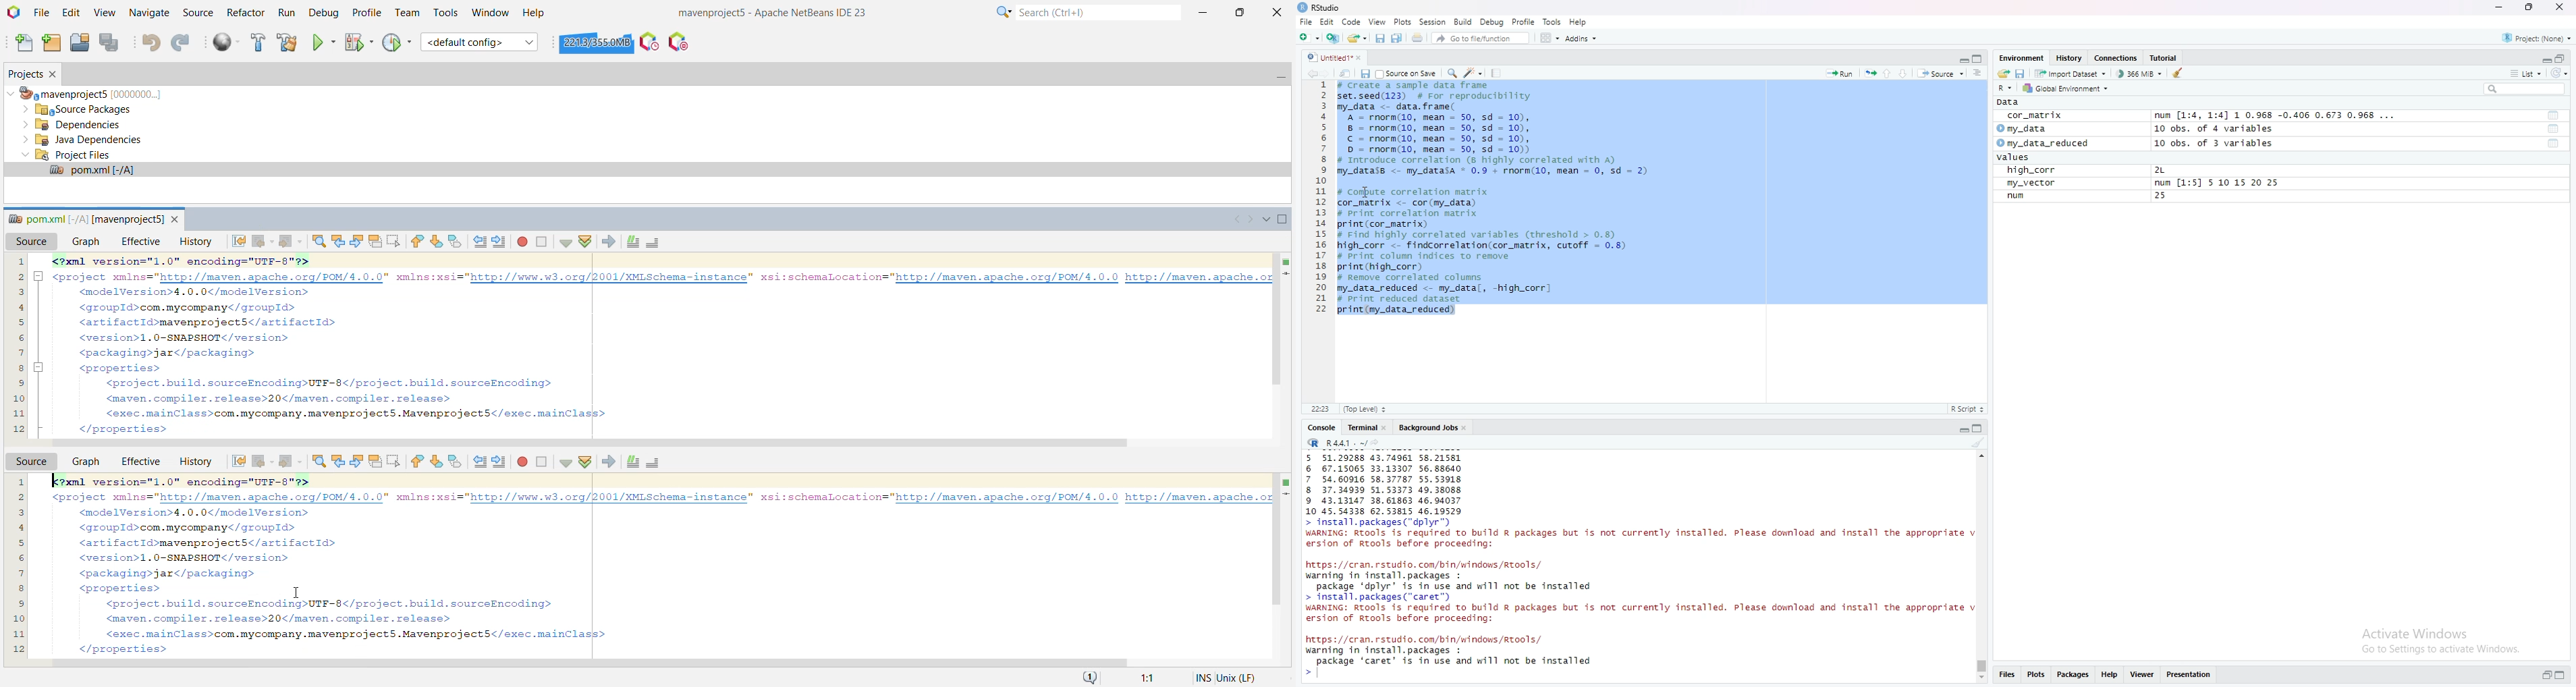 Image resolution: width=2576 pixels, height=700 pixels. Describe the element at coordinates (1583, 39) in the screenshot. I see `Addins` at that location.